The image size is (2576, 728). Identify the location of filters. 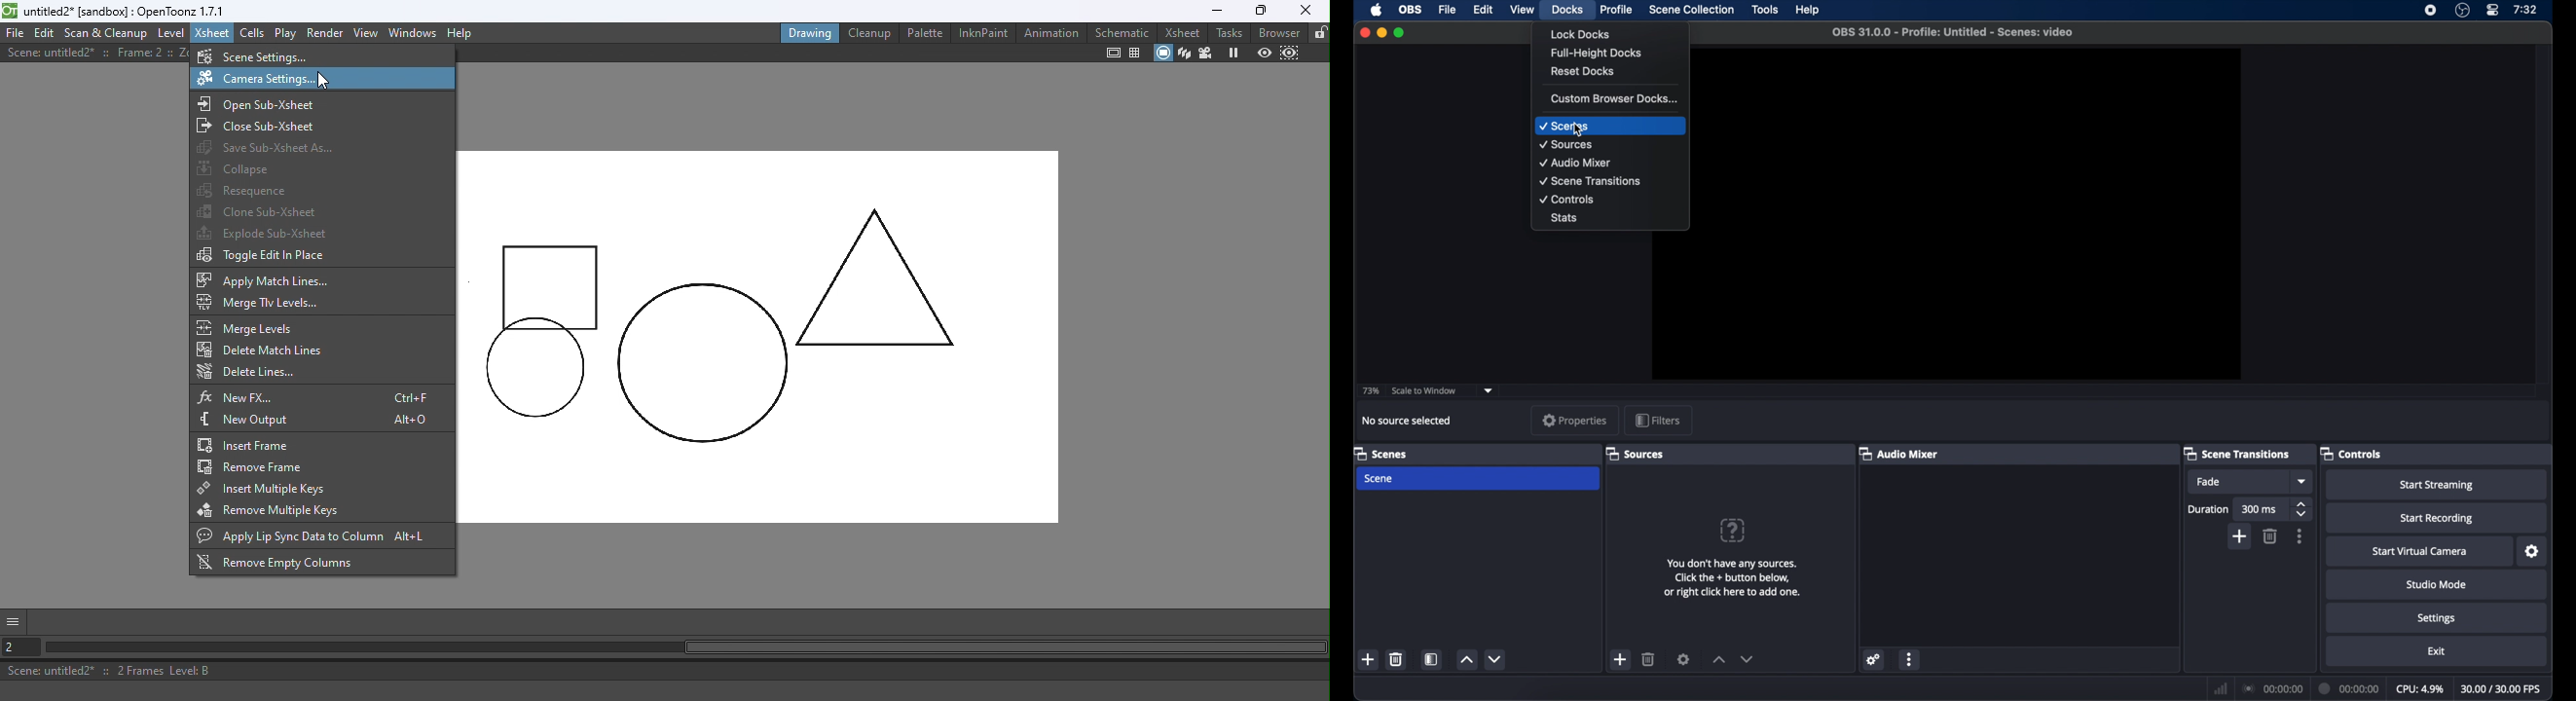
(1658, 420).